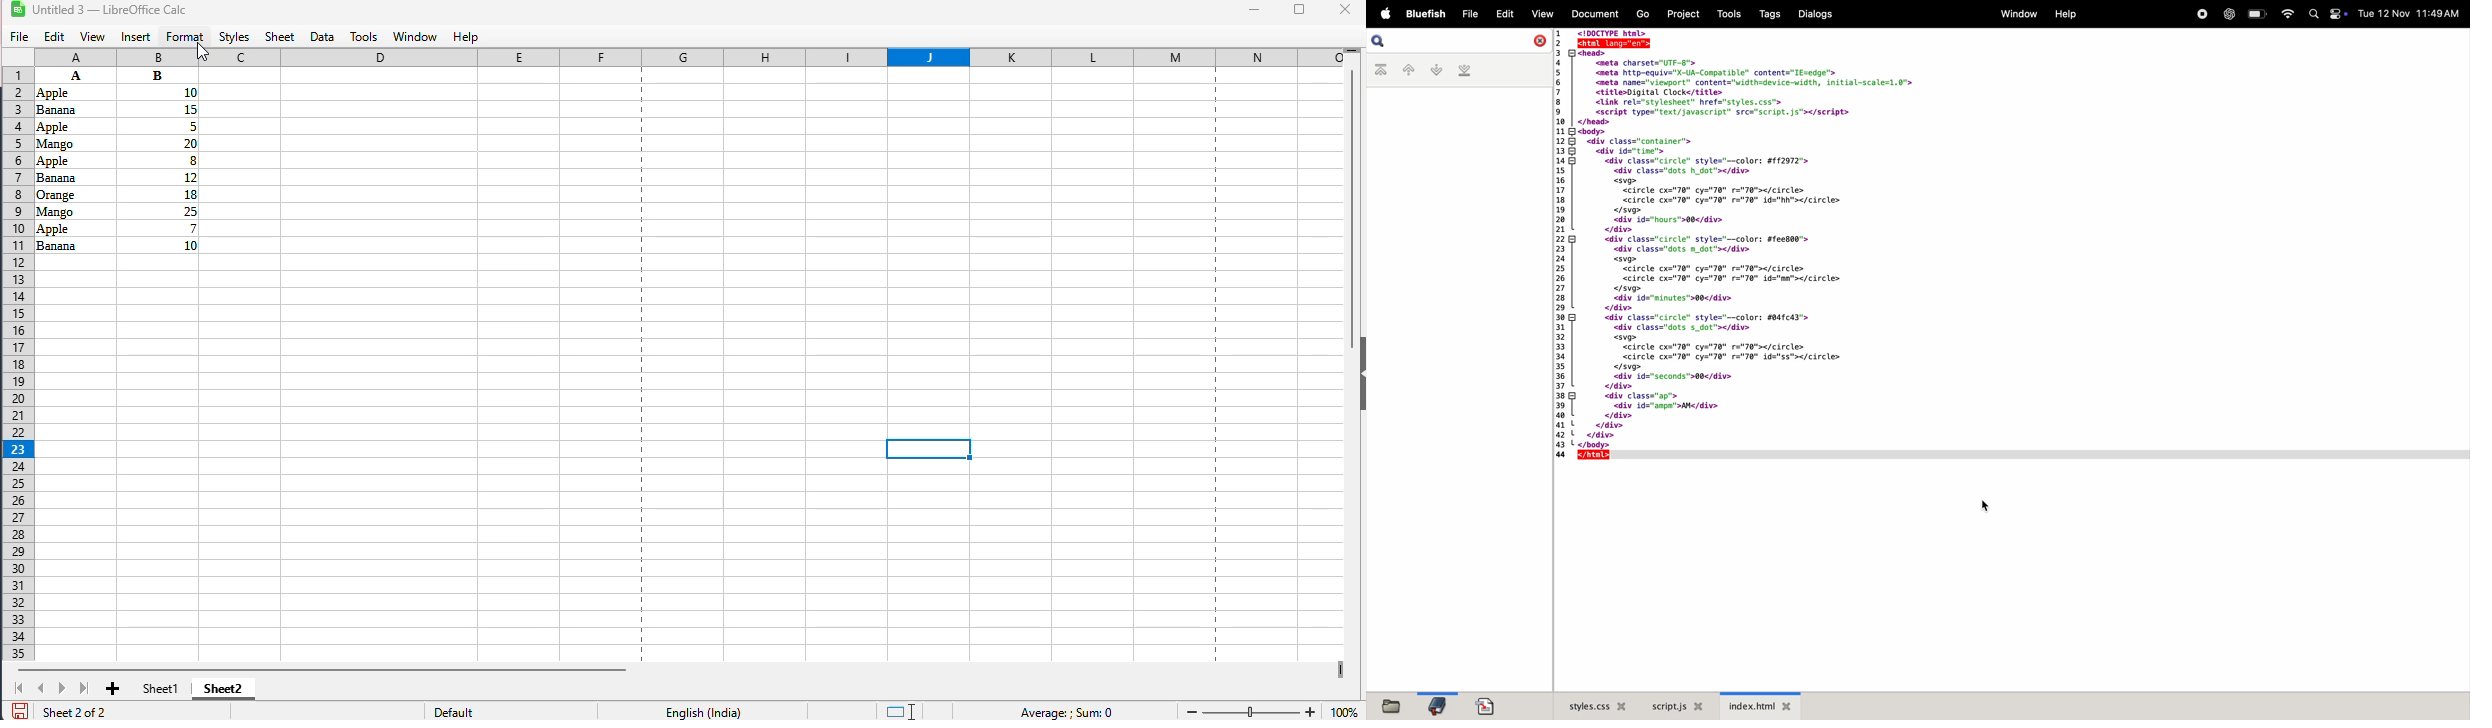 This screenshot has height=728, width=2492. What do you see at coordinates (321, 669) in the screenshot?
I see `horizontal scrollbar` at bounding box center [321, 669].